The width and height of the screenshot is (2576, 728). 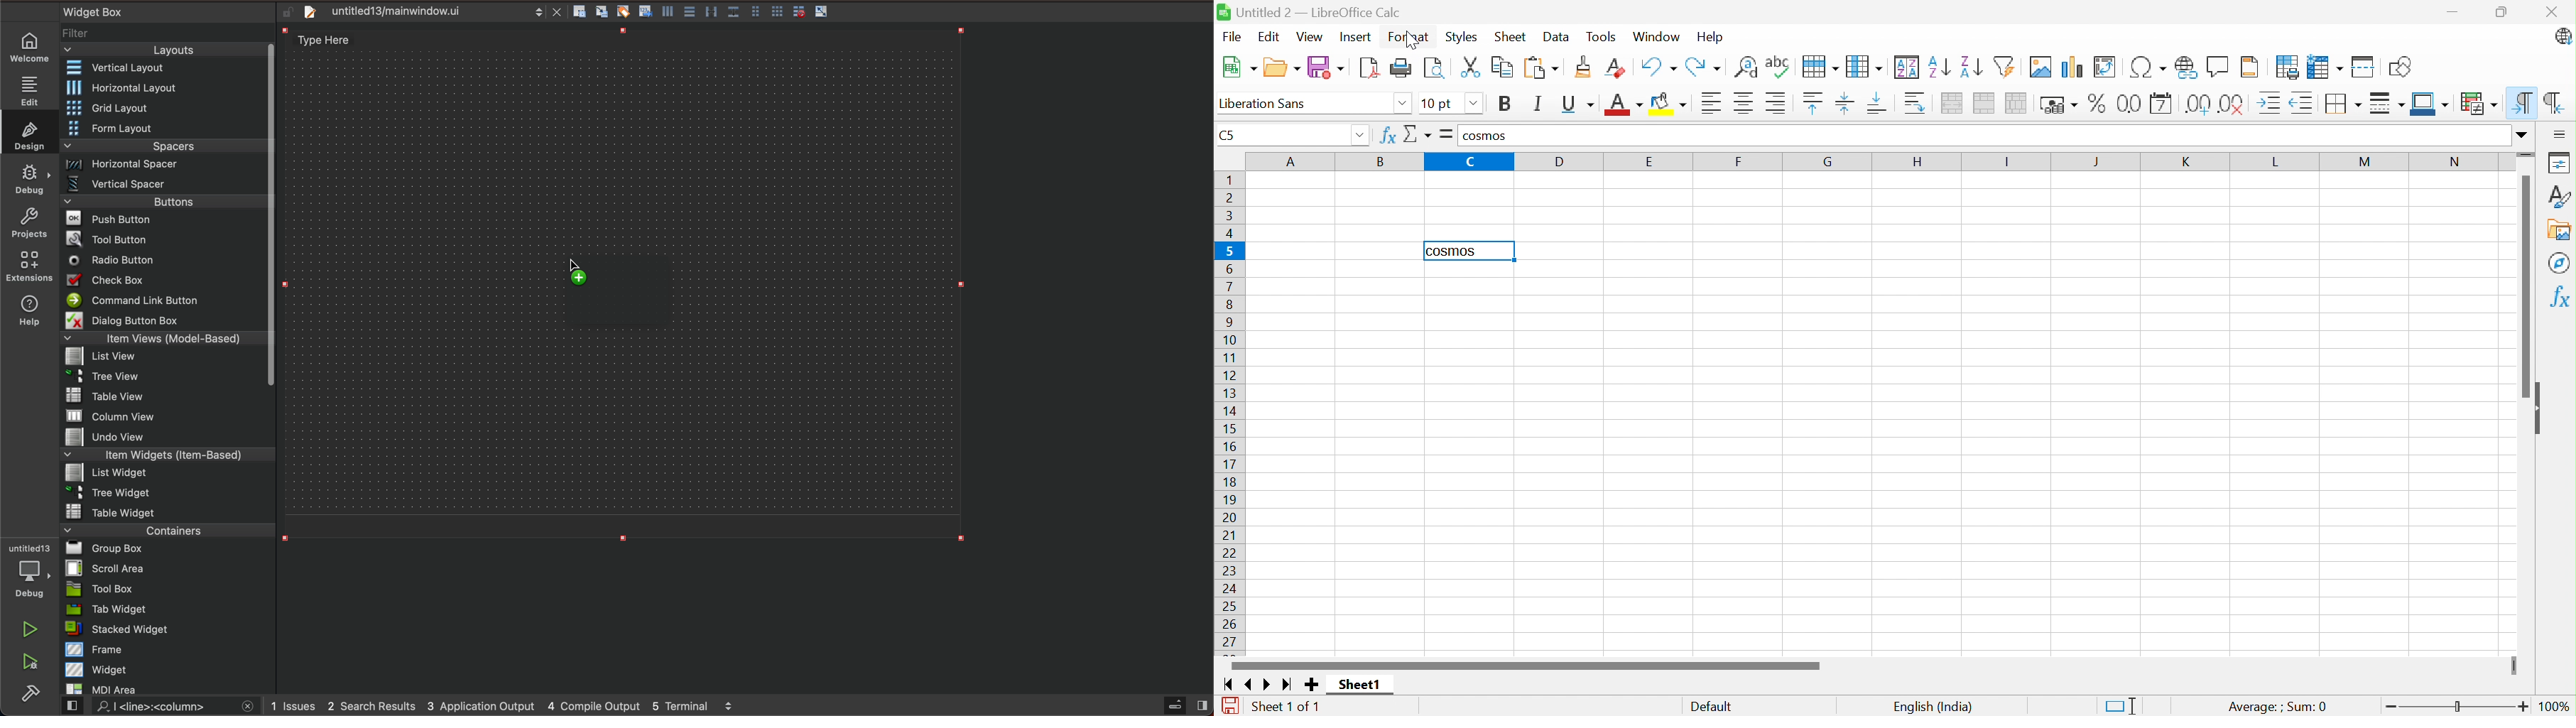 I want to click on table view, so click(x=163, y=396).